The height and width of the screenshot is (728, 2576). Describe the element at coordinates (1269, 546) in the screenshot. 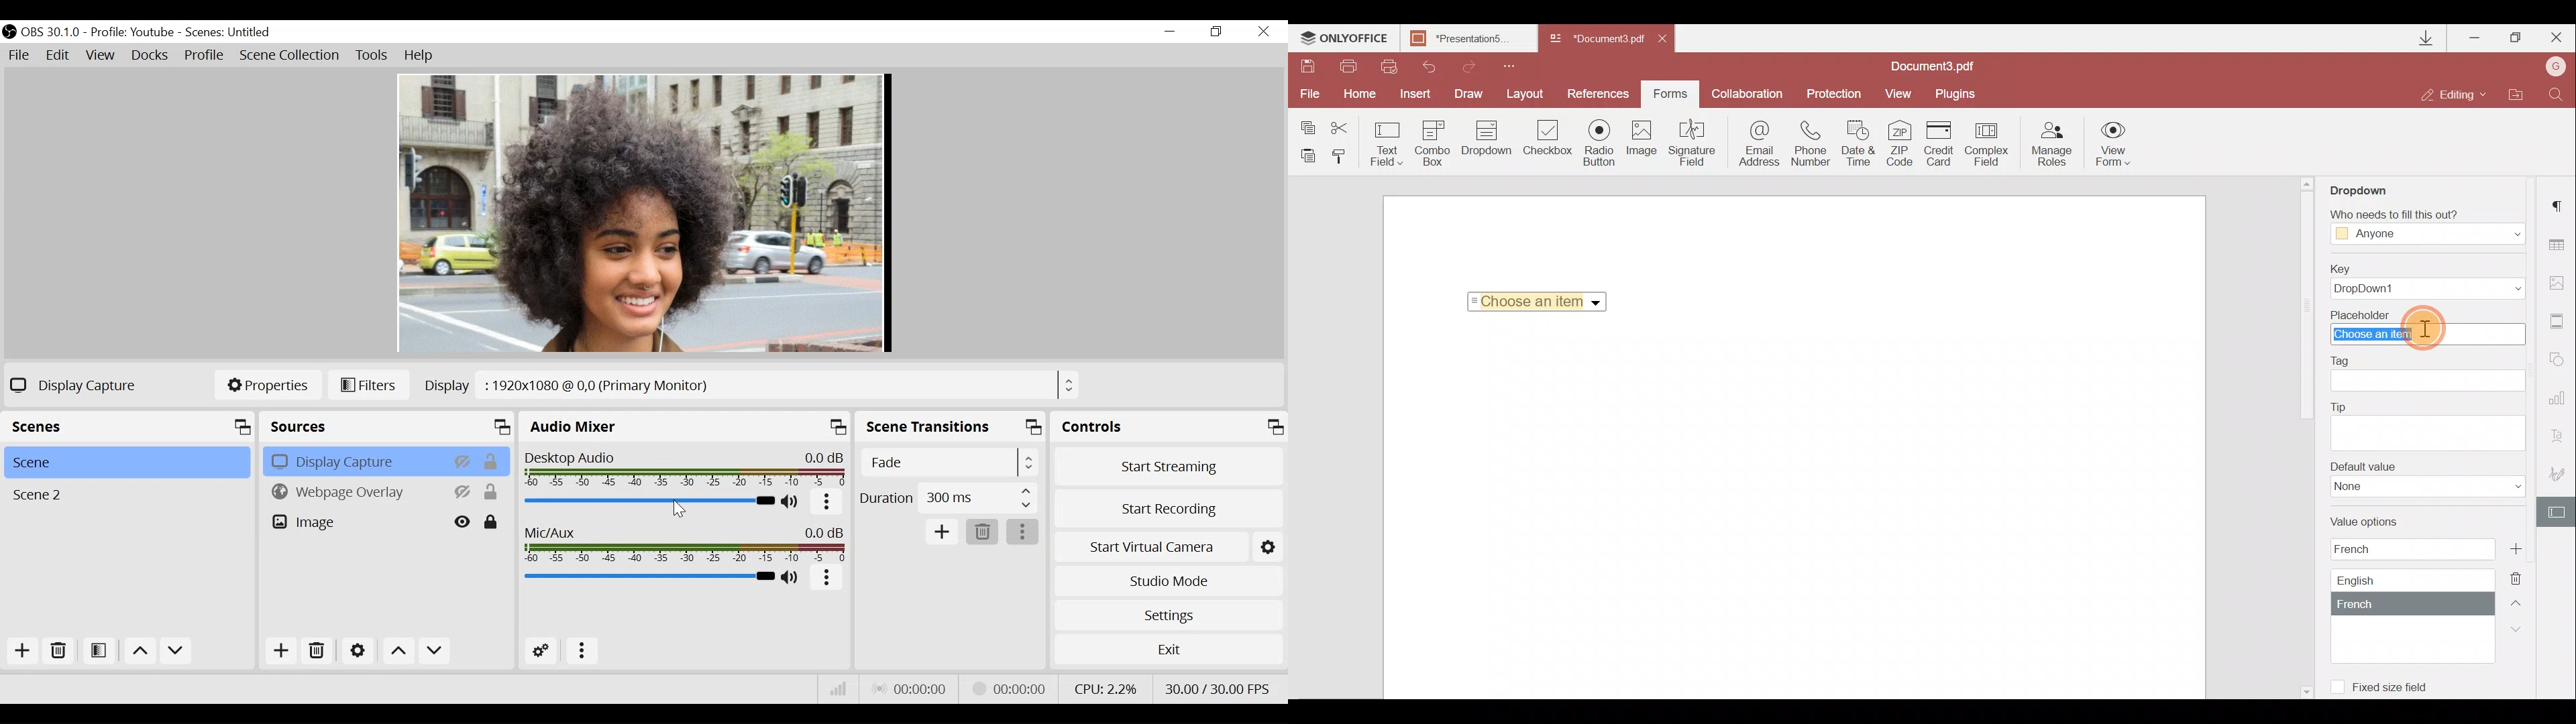

I see `Settings` at that location.